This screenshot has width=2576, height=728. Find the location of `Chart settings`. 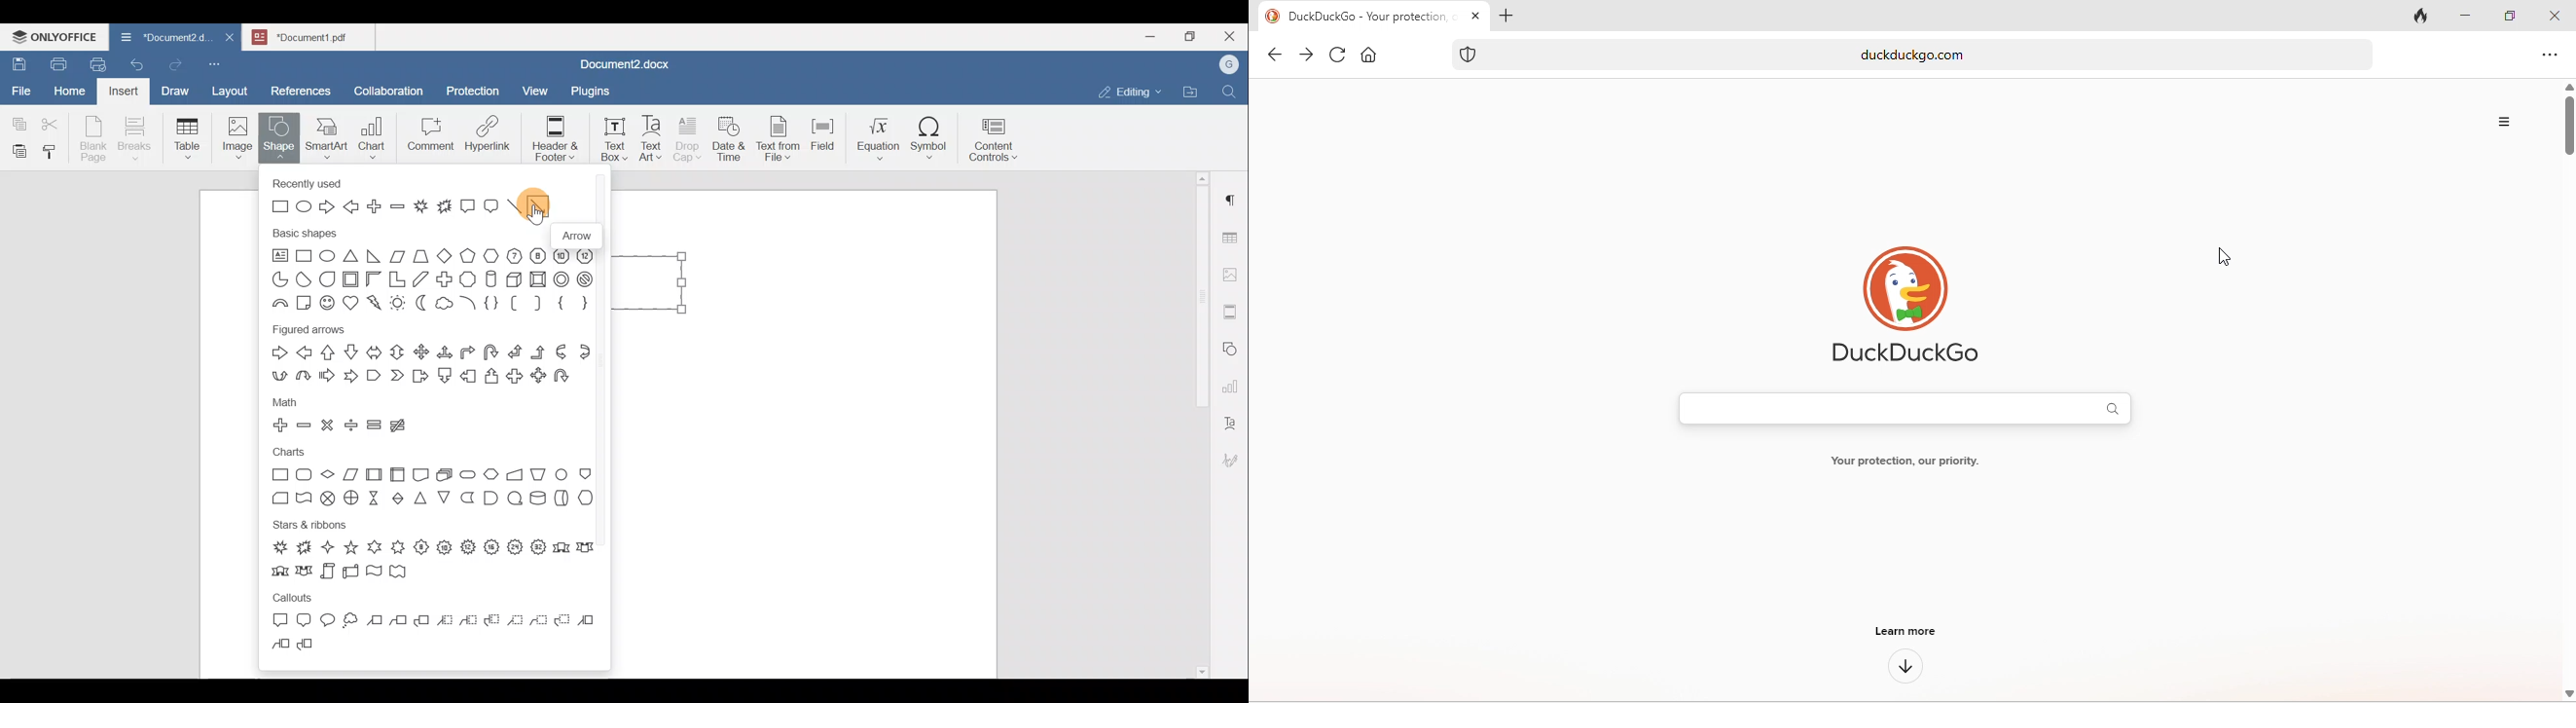

Chart settings is located at coordinates (1234, 381).